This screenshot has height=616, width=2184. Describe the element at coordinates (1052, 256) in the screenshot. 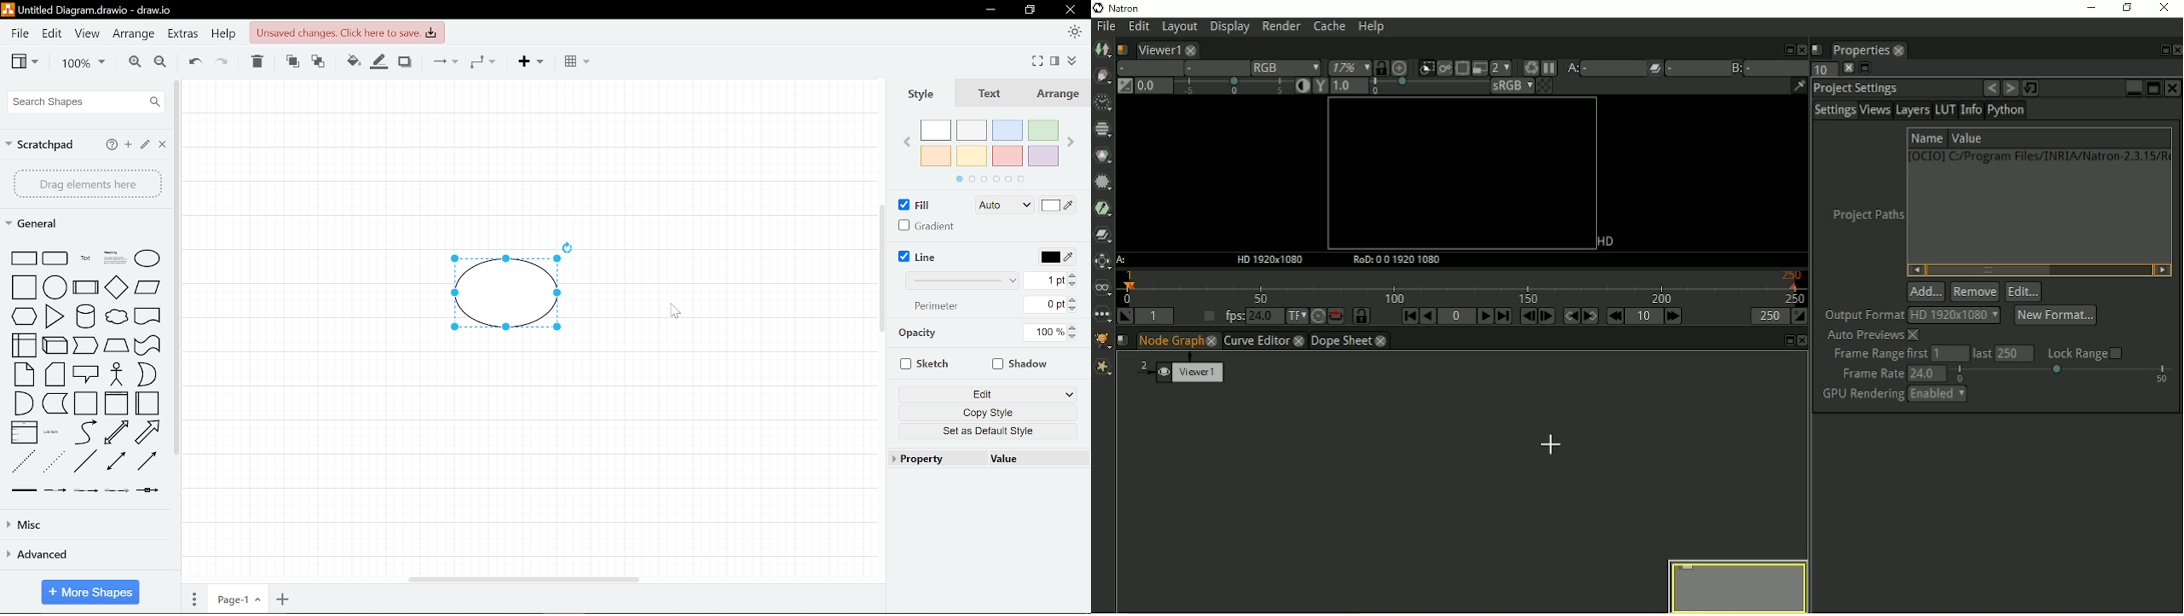

I see `Line color` at that location.